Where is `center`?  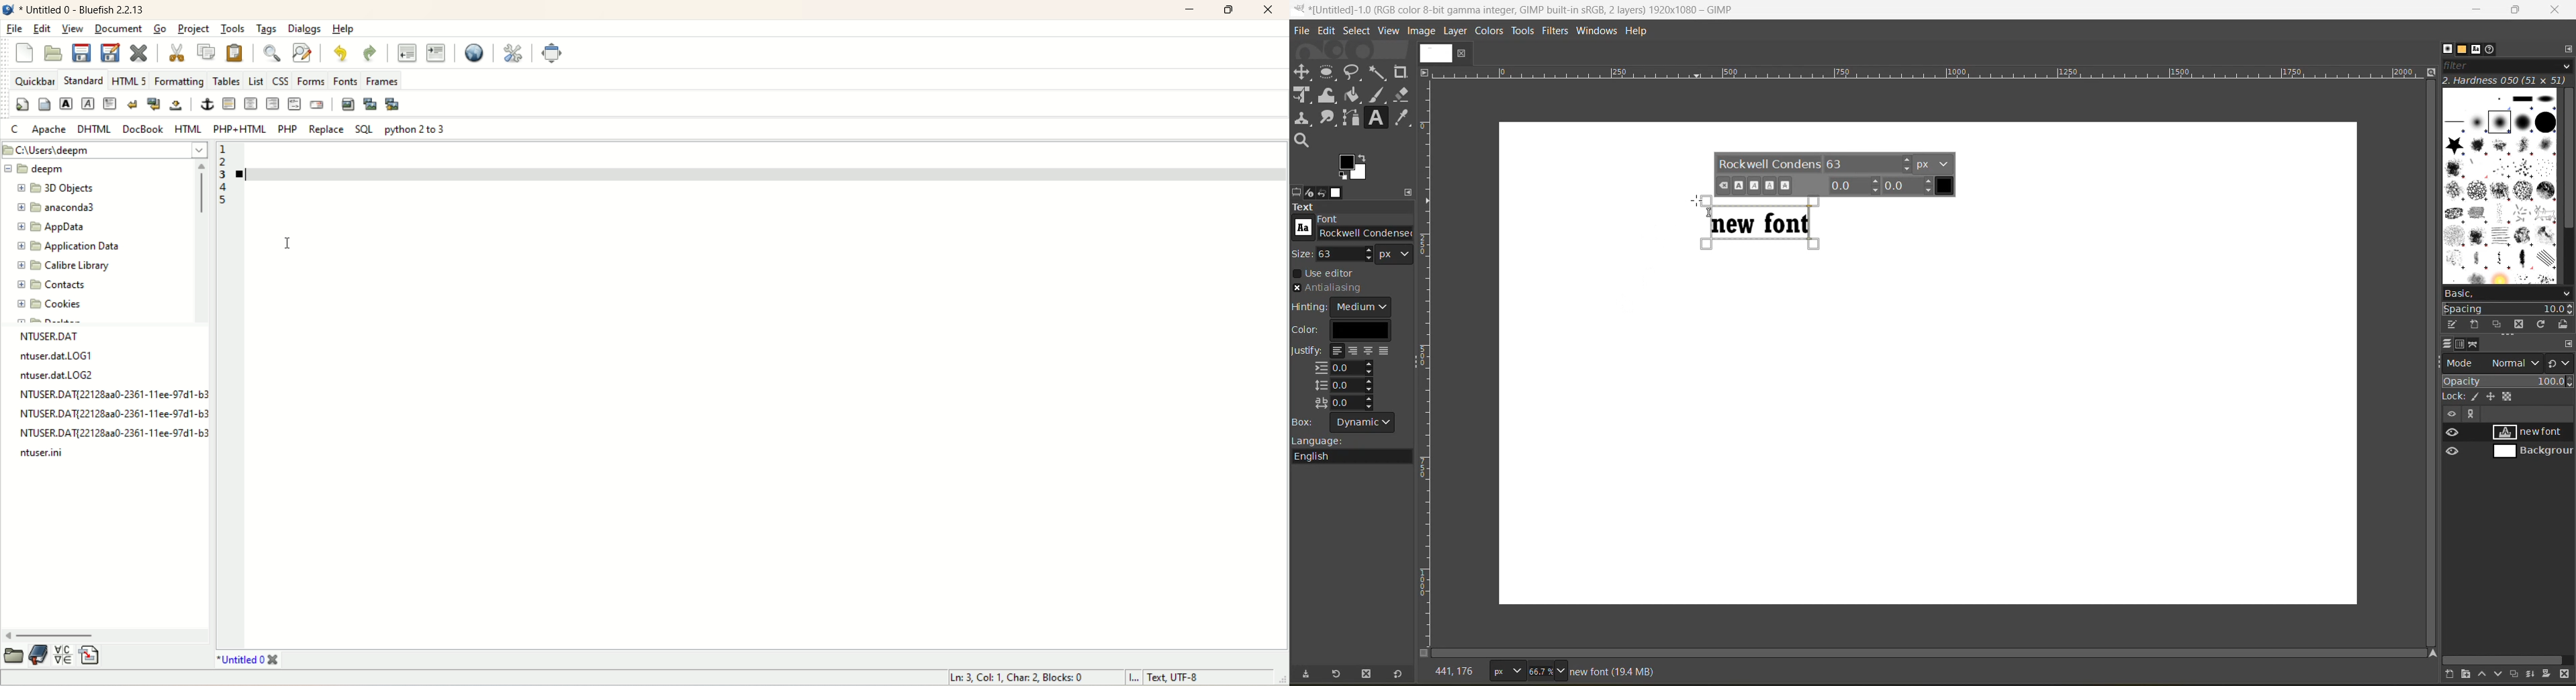
center is located at coordinates (250, 103).